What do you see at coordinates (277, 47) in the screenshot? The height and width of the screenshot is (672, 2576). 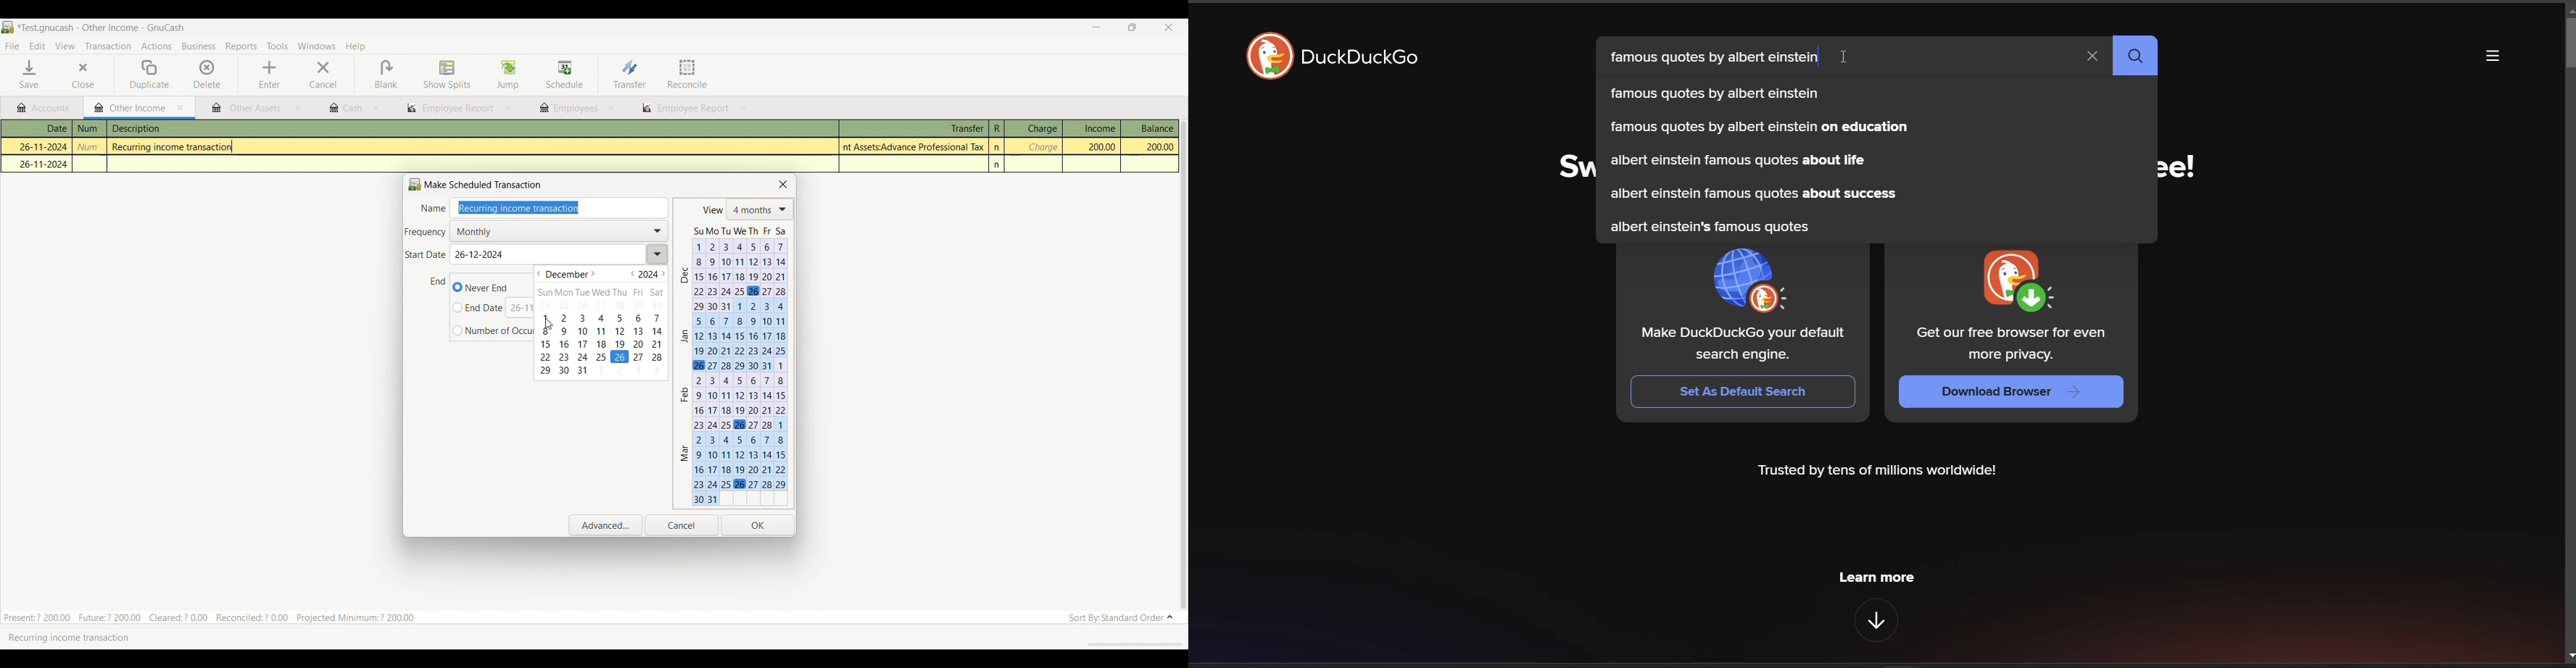 I see `Tools menu` at bounding box center [277, 47].